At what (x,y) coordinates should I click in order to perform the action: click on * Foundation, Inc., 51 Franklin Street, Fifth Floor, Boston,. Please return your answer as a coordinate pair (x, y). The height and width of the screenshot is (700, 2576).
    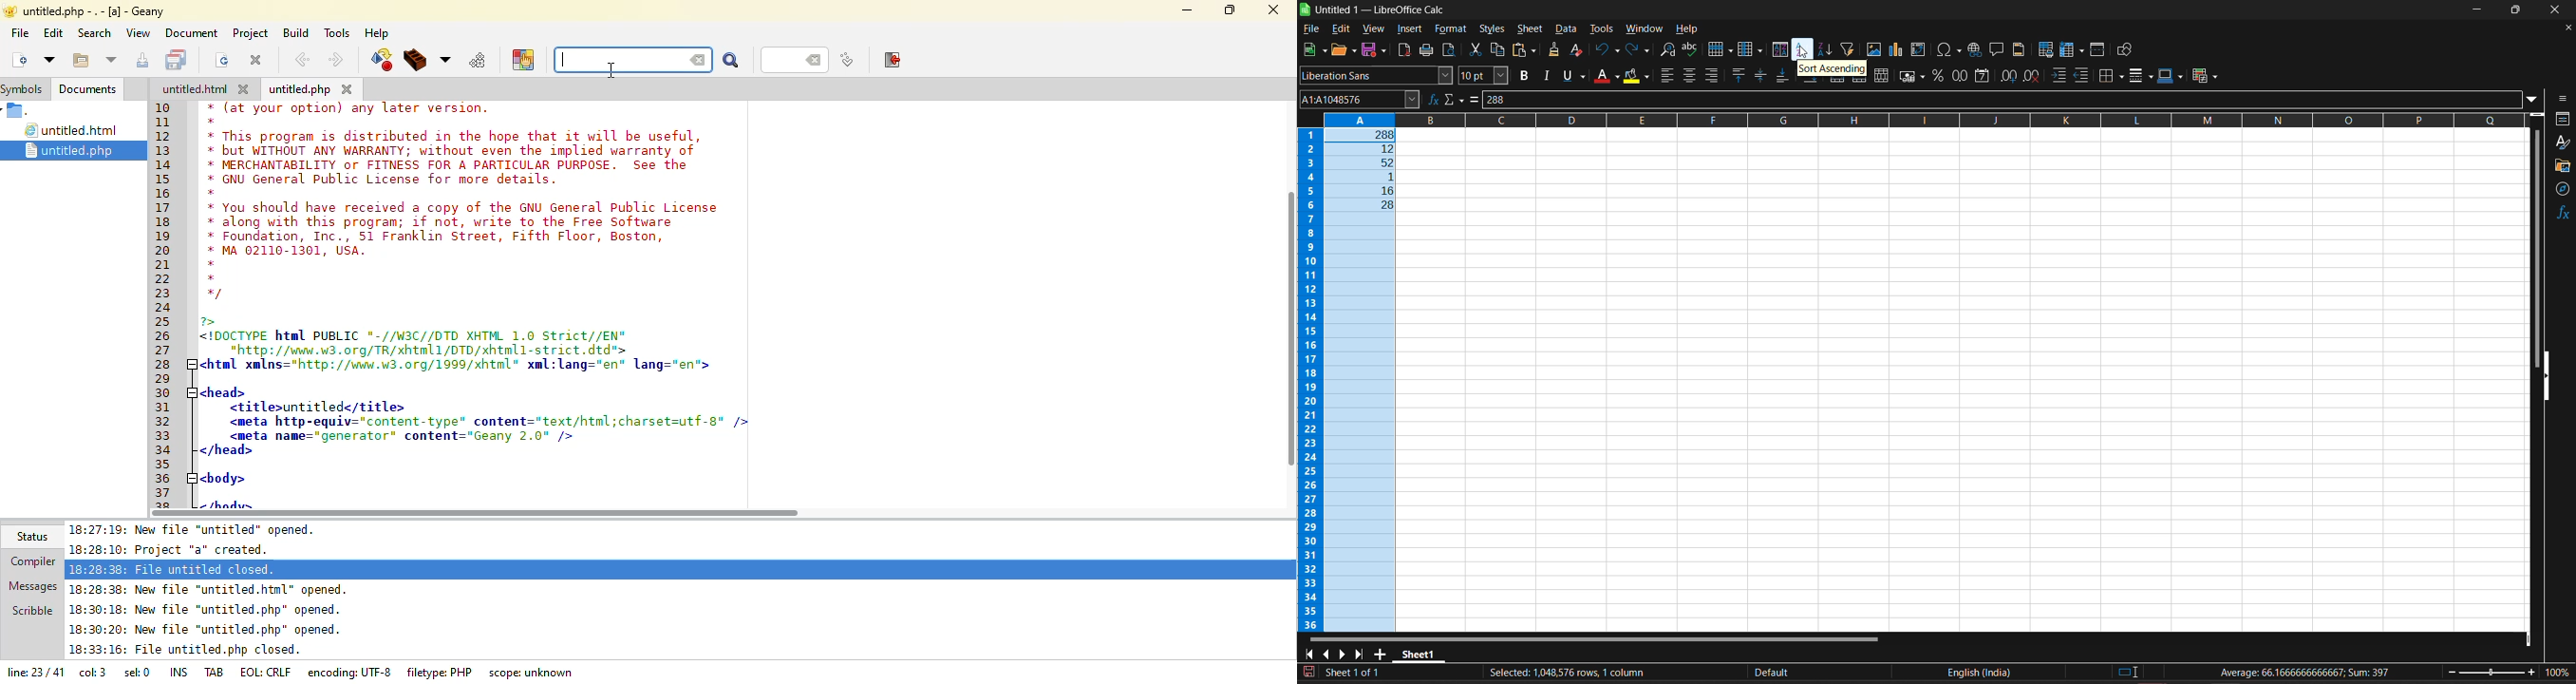
    Looking at the image, I should click on (441, 238).